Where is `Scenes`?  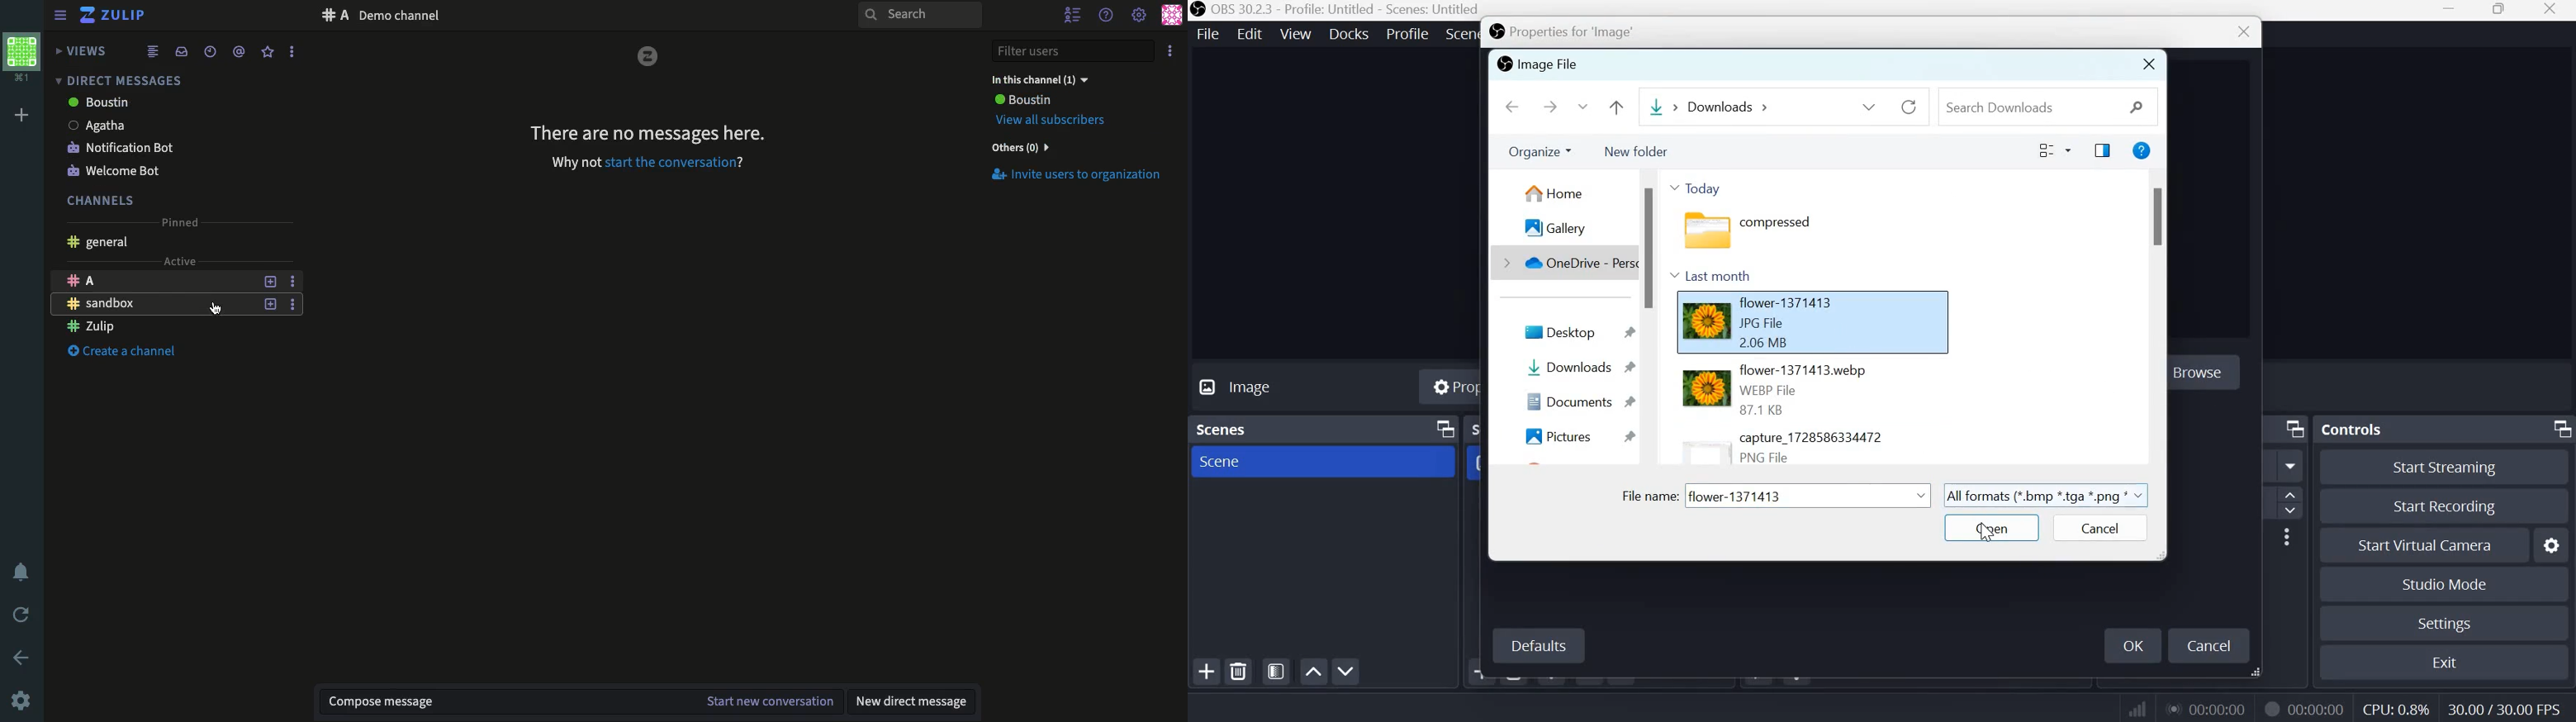
Scenes is located at coordinates (1227, 430).